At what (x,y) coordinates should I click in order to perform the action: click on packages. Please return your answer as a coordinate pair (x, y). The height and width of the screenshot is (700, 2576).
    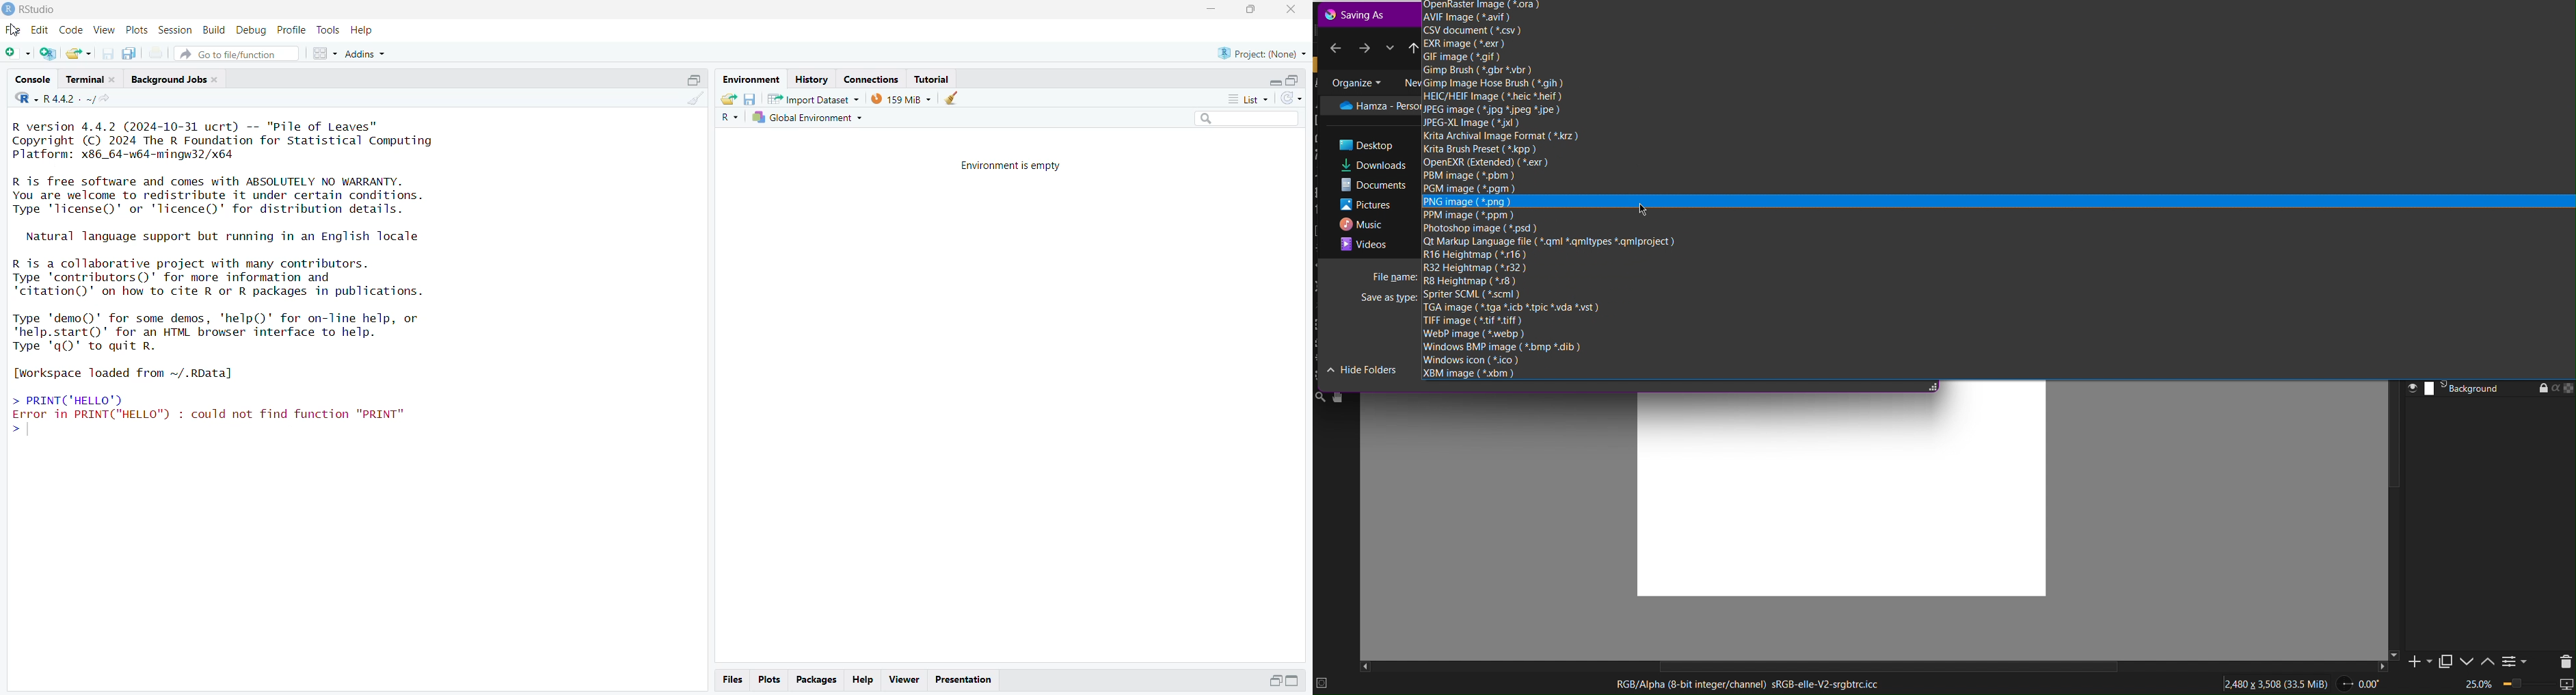
    Looking at the image, I should click on (817, 679).